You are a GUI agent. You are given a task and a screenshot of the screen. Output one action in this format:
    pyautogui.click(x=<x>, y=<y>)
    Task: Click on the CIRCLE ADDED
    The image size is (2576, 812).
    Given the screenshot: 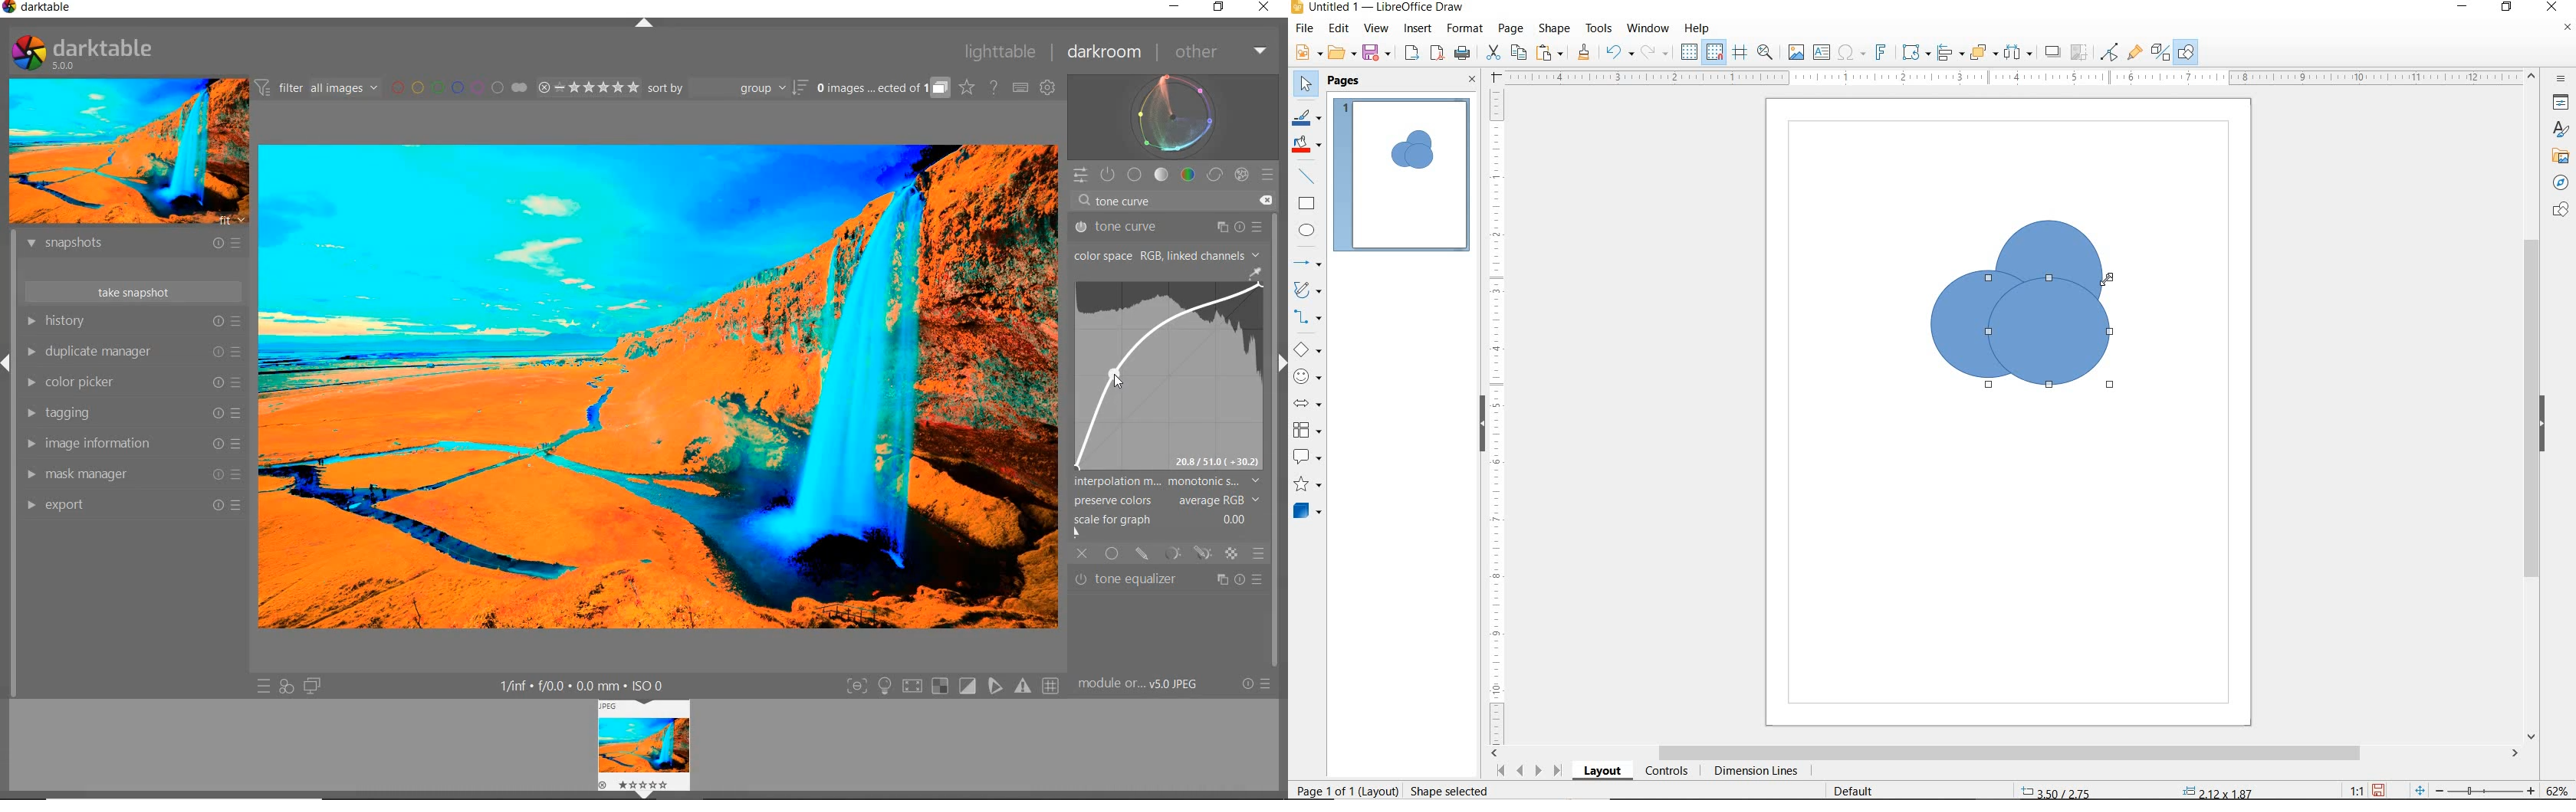 What is the action you would take?
    pyautogui.click(x=1422, y=159)
    